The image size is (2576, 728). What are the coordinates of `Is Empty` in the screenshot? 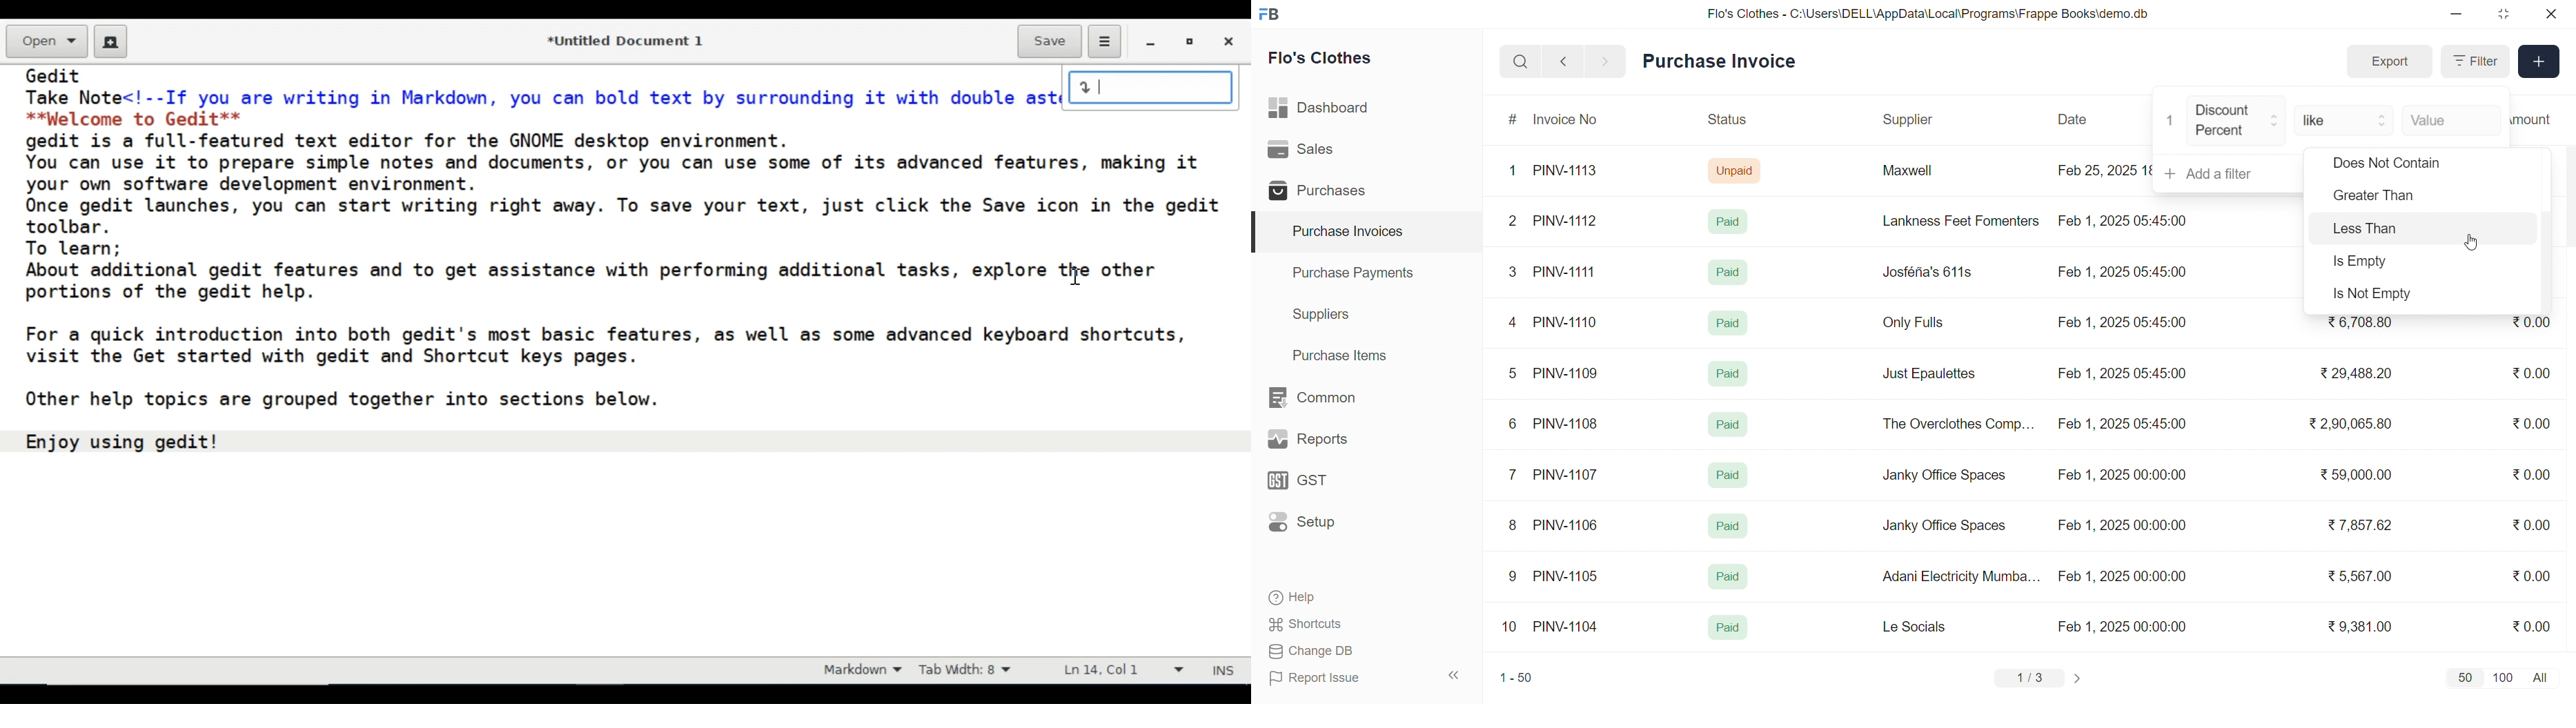 It's located at (2386, 264).